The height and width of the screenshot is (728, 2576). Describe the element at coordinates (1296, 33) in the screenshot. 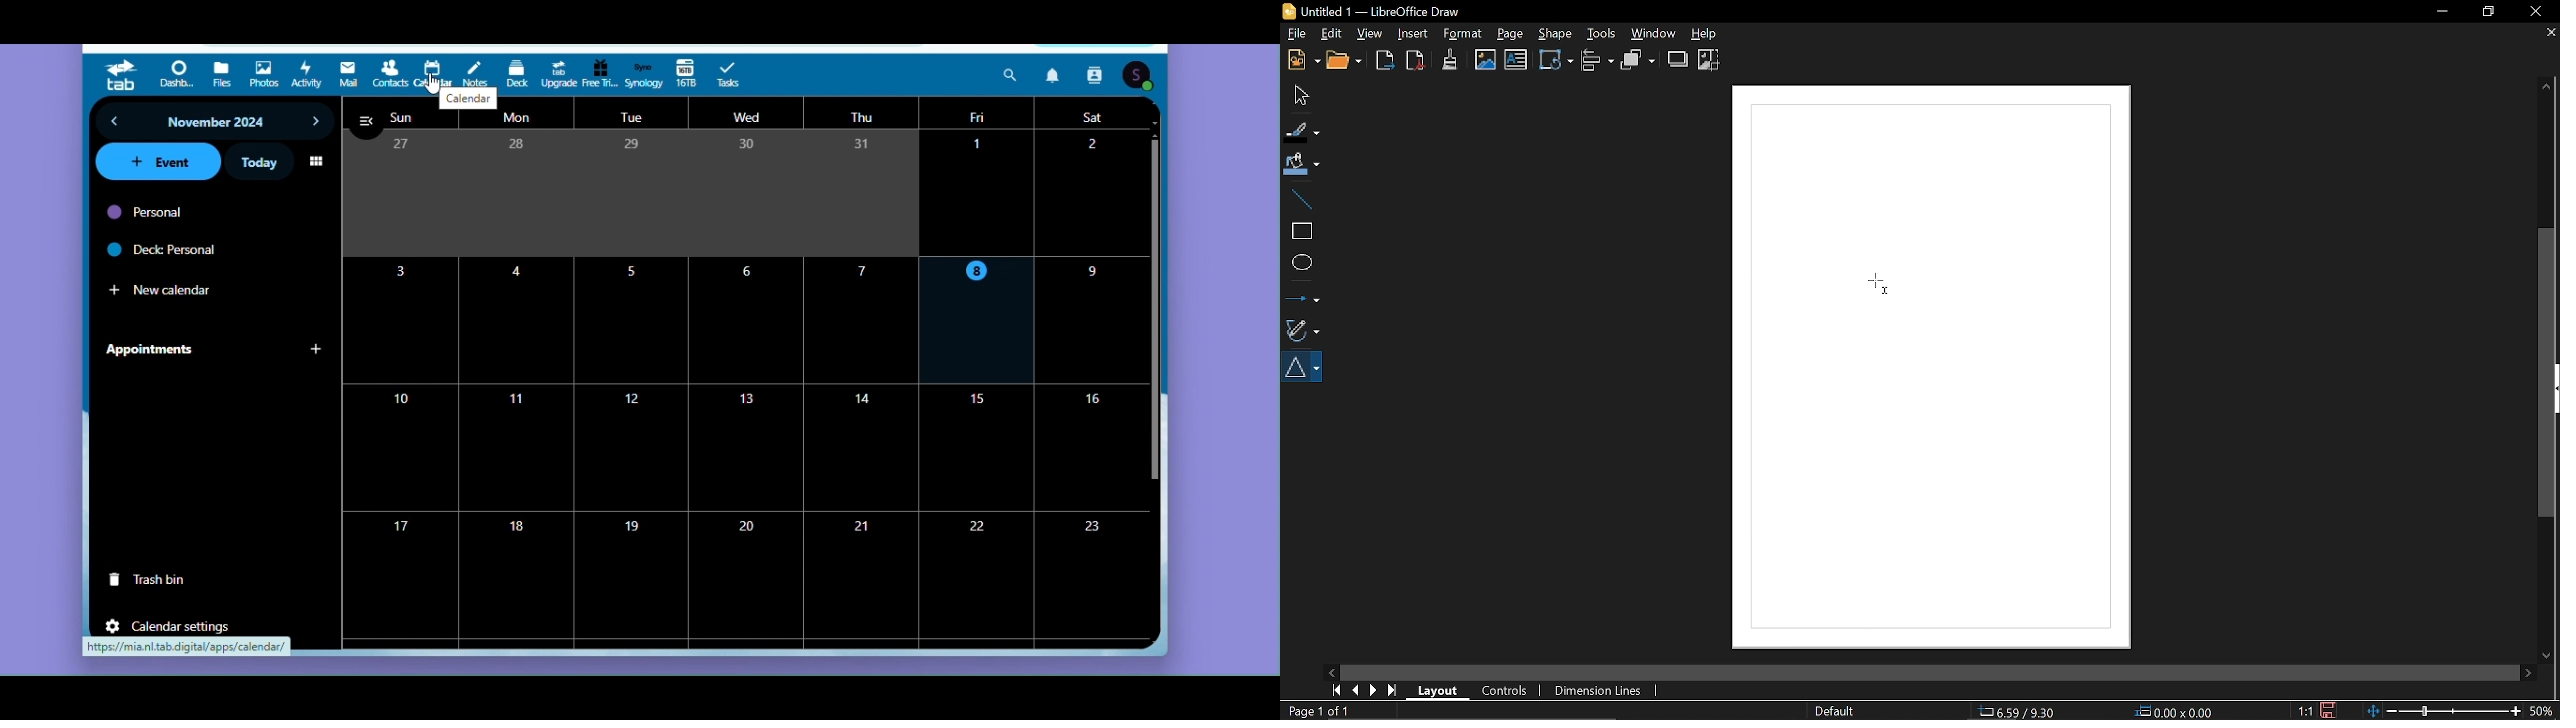

I see `File` at that location.